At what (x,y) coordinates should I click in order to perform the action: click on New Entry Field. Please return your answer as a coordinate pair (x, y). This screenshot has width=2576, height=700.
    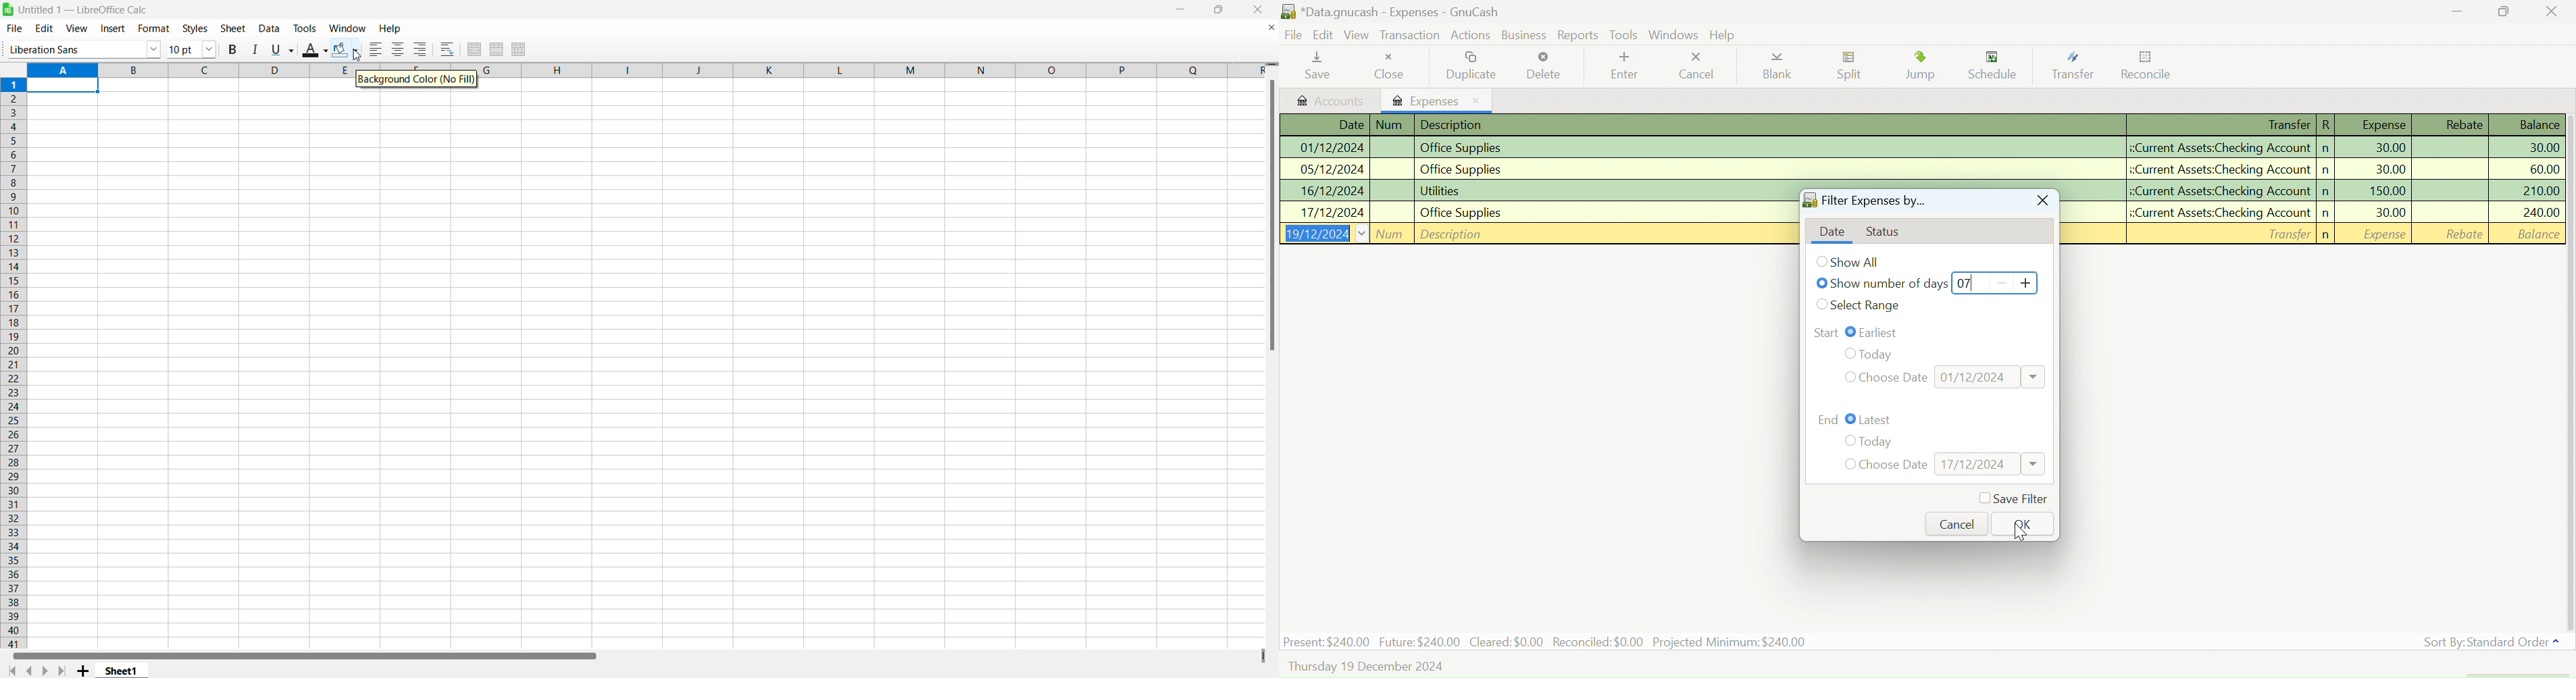
    Looking at the image, I should click on (2320, 233).